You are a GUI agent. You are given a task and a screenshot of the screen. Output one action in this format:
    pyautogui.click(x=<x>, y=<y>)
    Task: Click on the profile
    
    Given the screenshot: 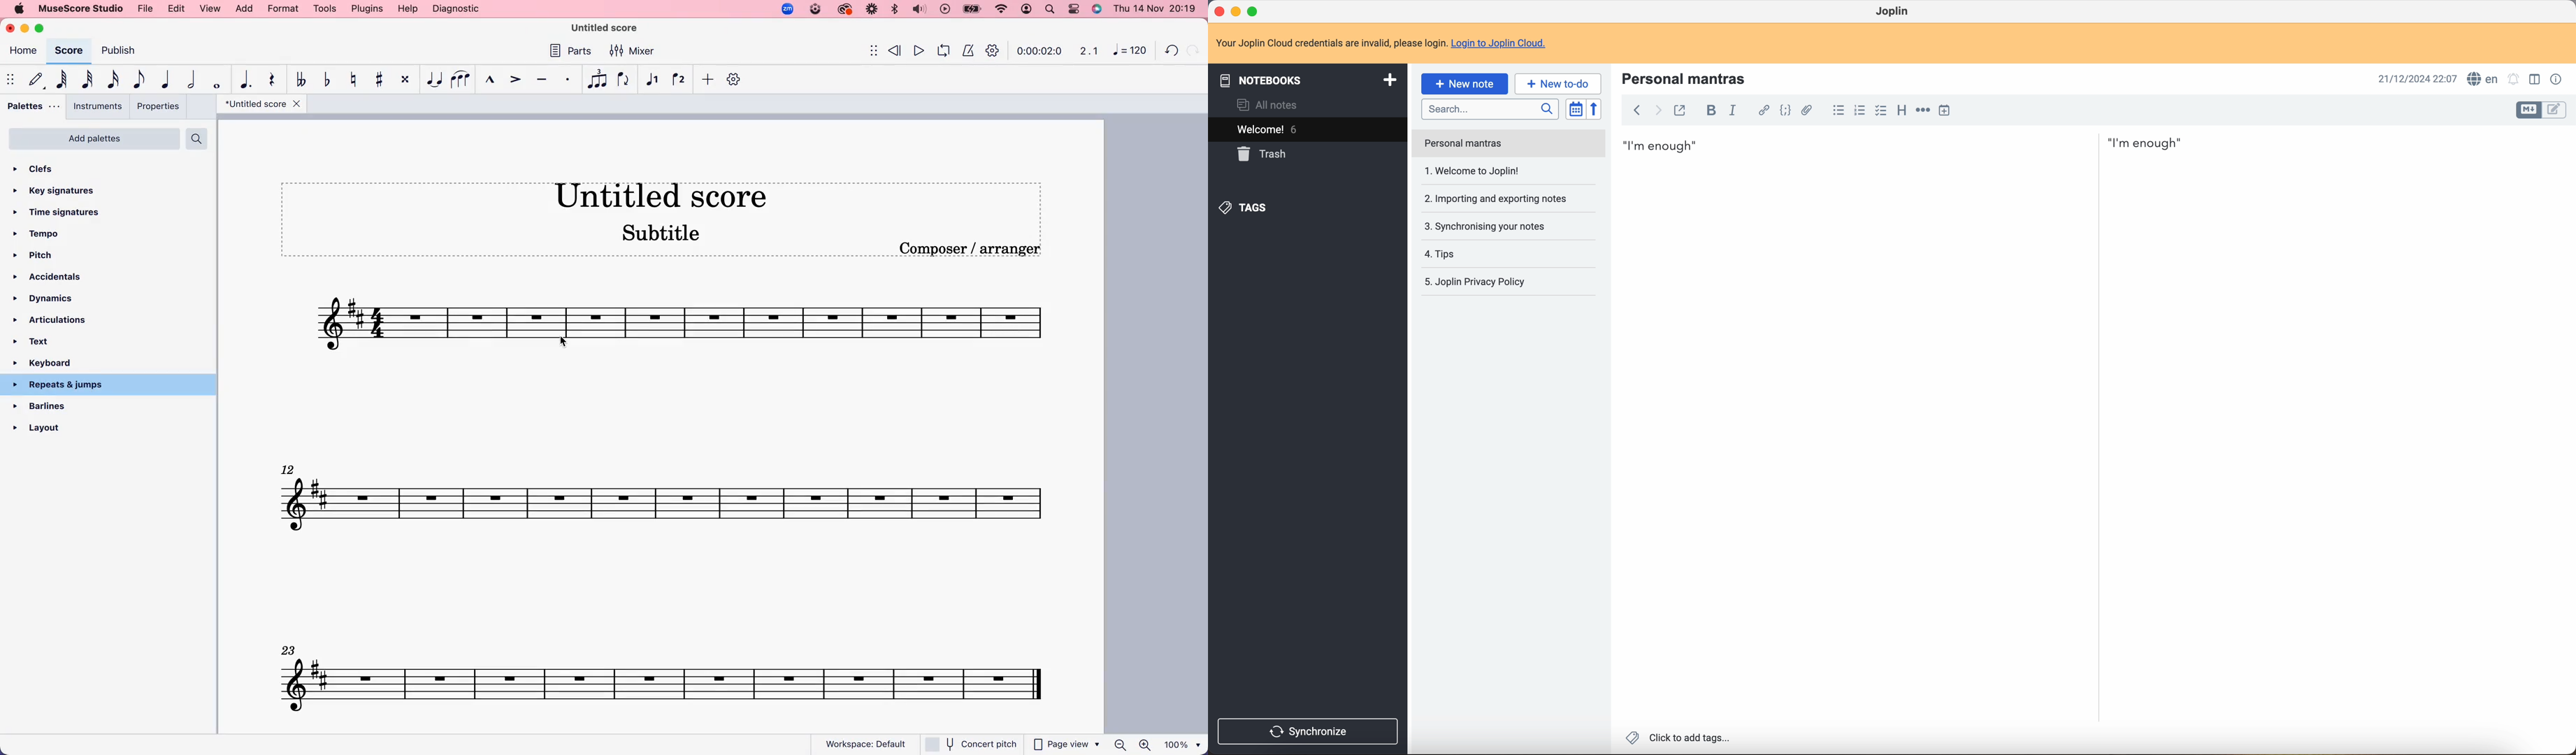 What is the action you would take?
    pyautogui.click(x=1028, y=10)
    